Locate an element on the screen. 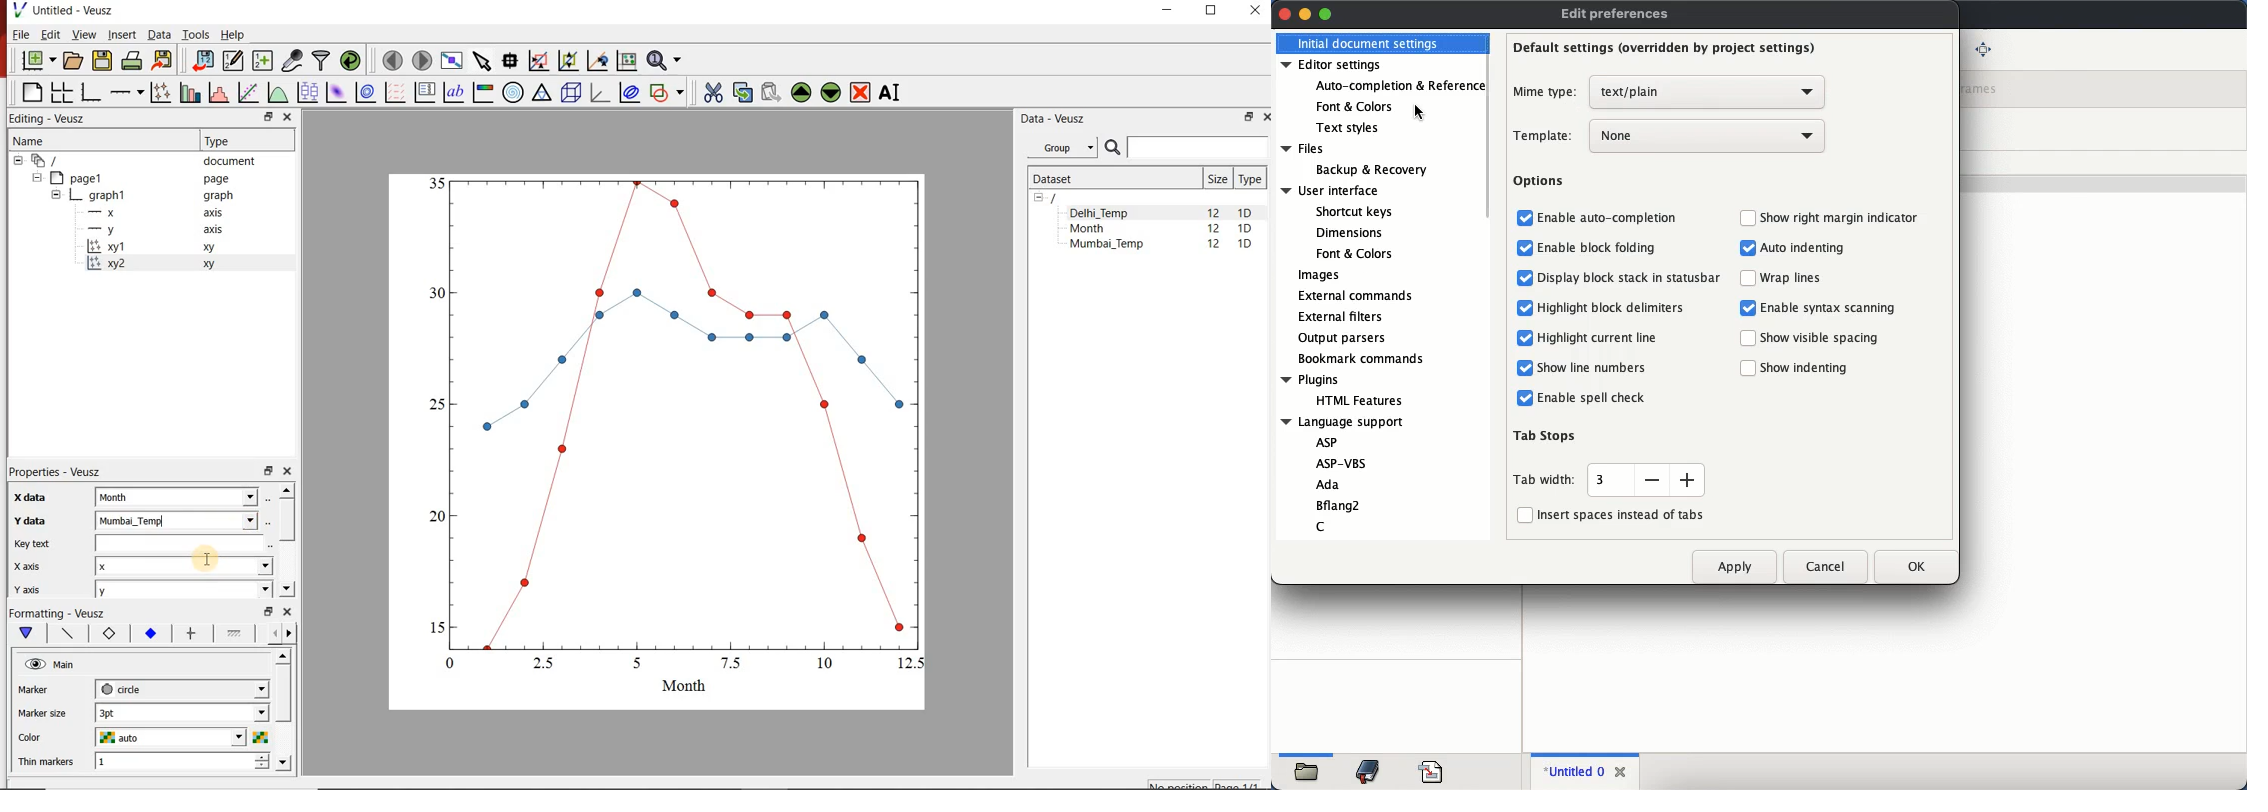 Image resolution: width=2268 pixels, height=812 pixels. Delhi_Temp is located at coordinates (1102, 213).